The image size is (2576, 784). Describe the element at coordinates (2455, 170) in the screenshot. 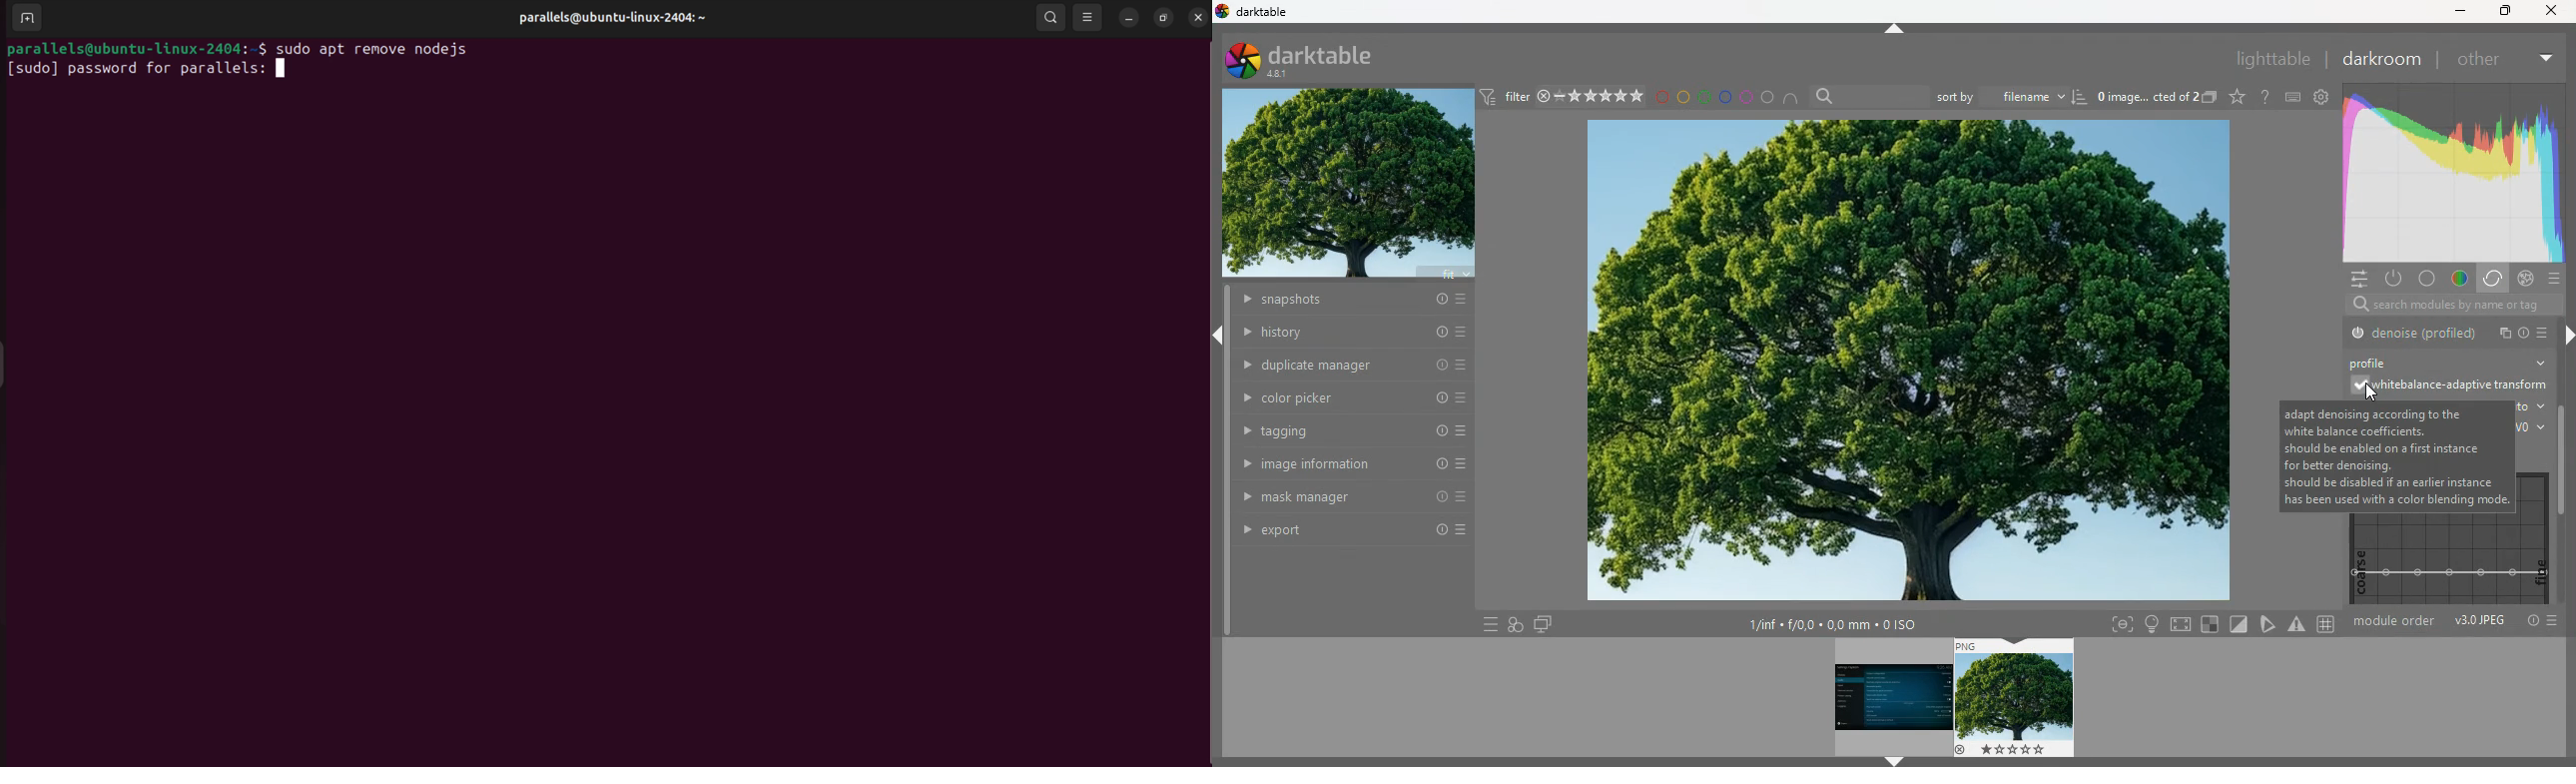

I see `correct` at that location.